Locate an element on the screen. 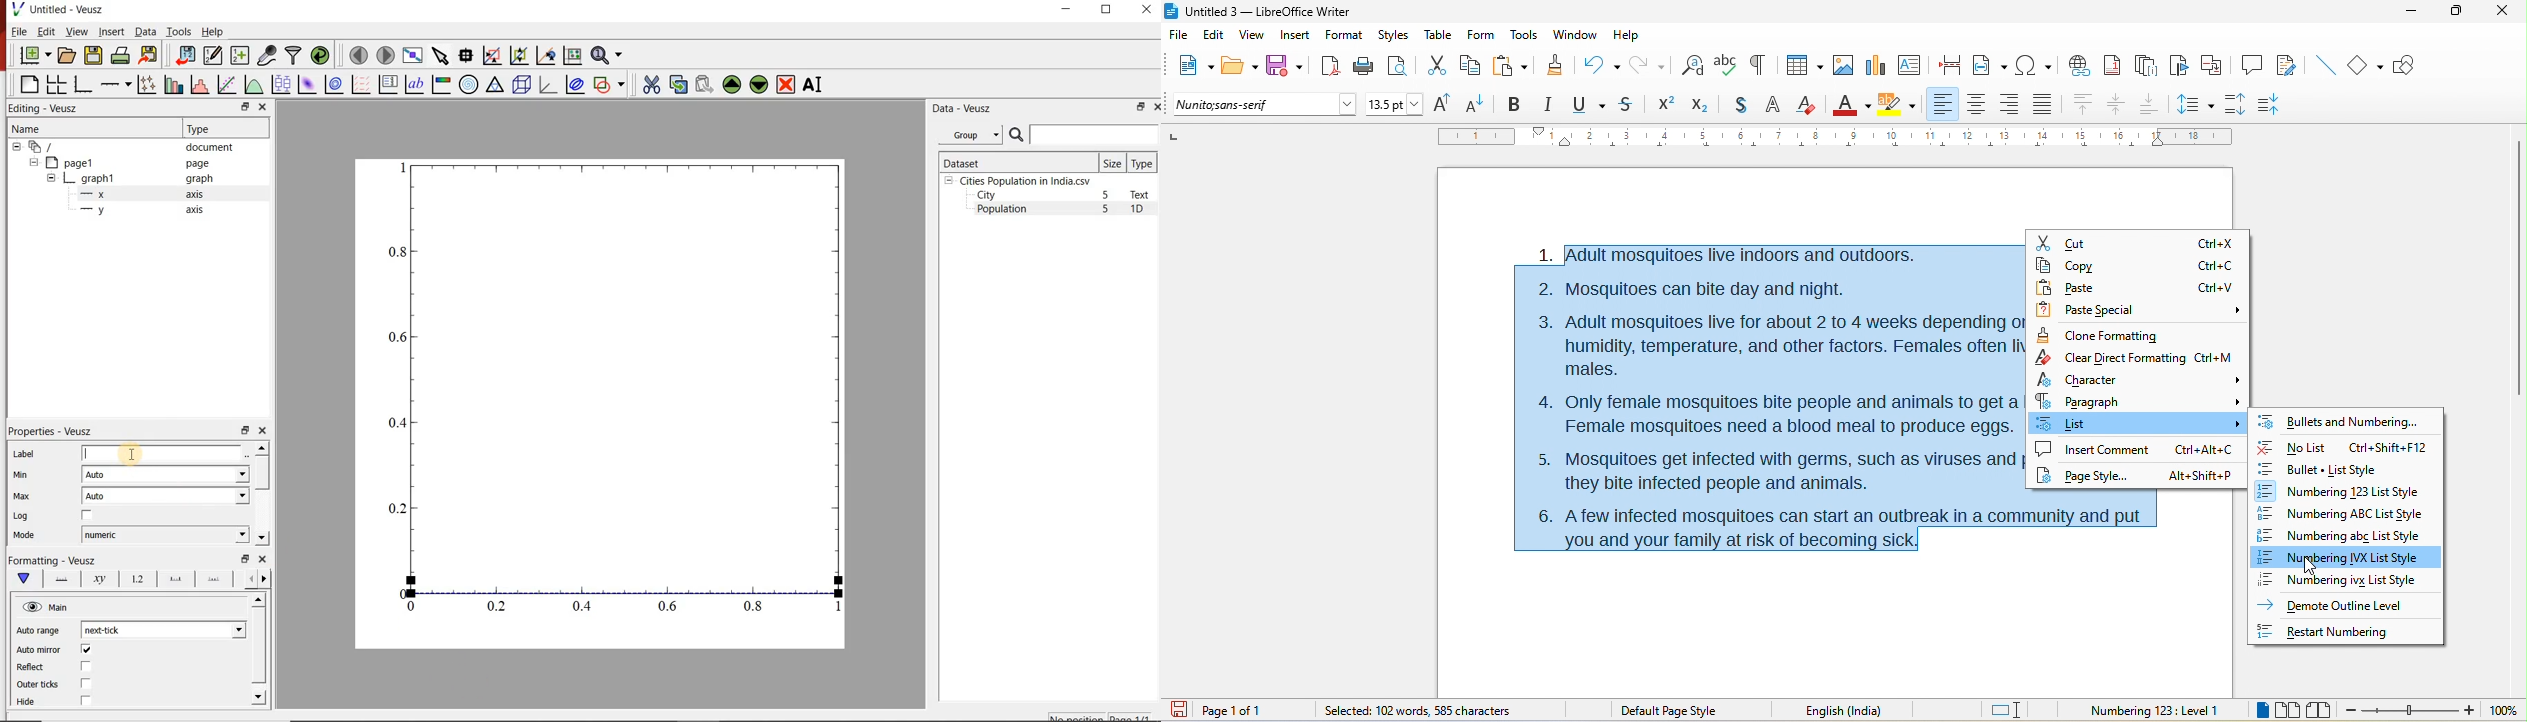  import data into Veusz is located at coordinates (185, 55).